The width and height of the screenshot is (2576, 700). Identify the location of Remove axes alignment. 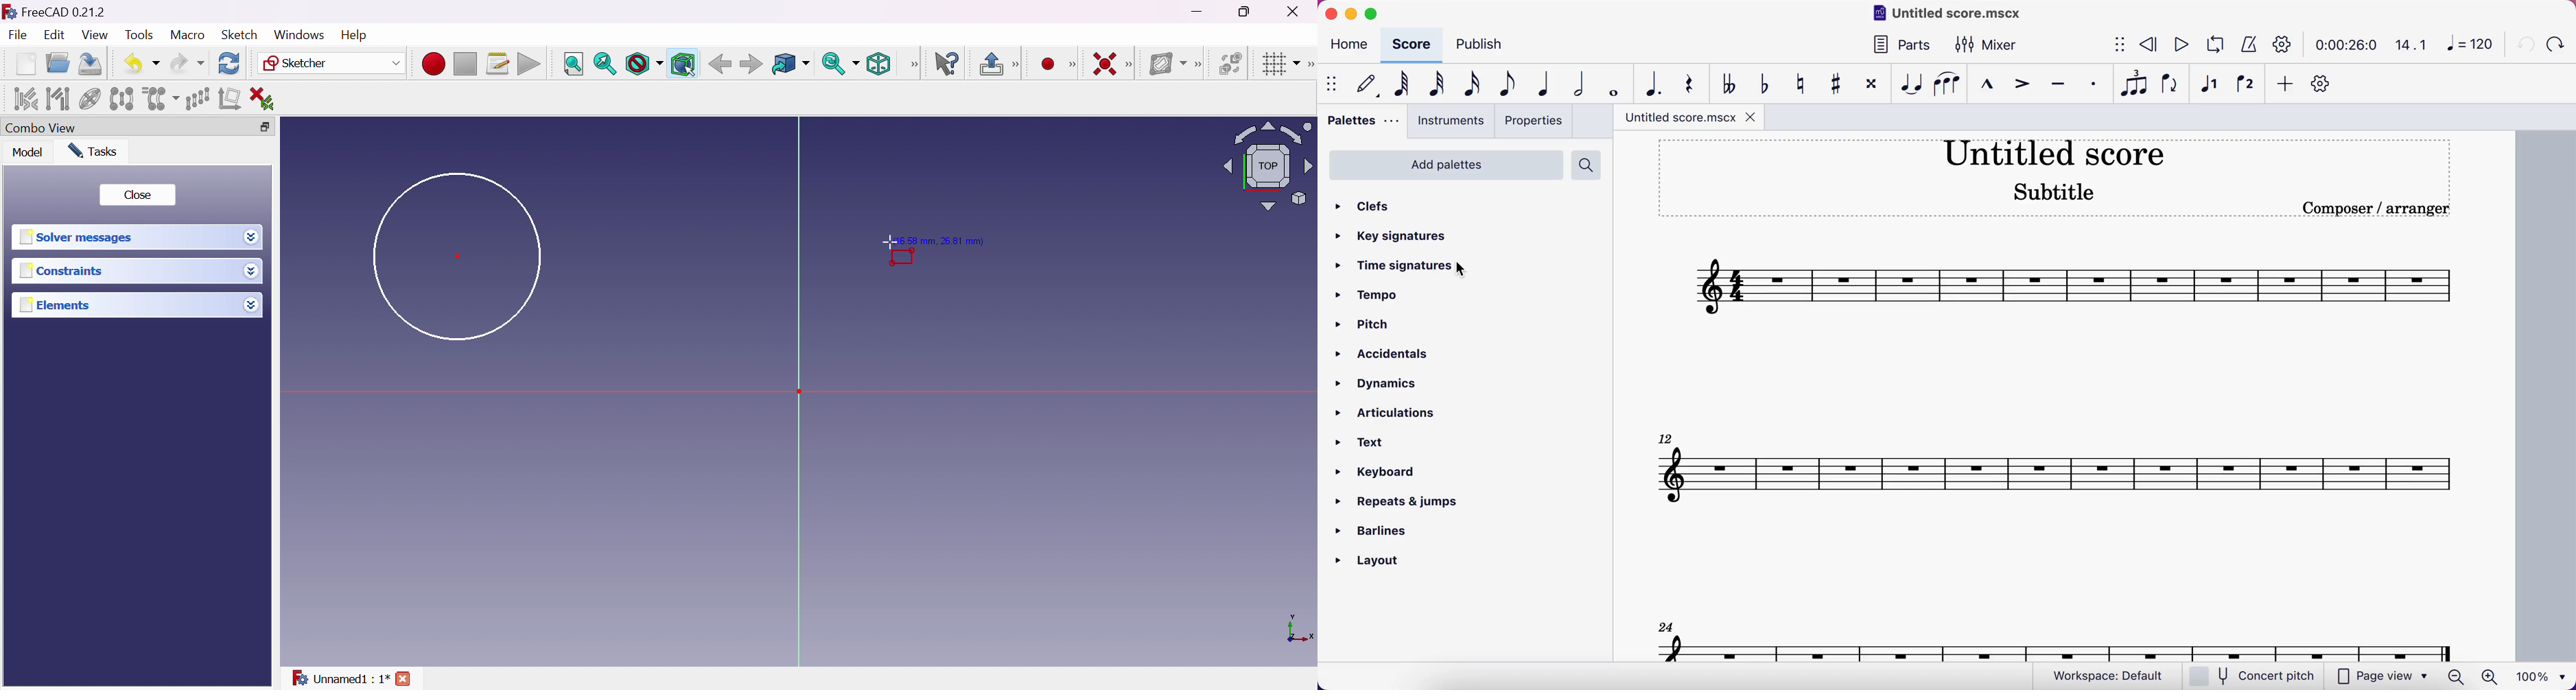
(230, 99).